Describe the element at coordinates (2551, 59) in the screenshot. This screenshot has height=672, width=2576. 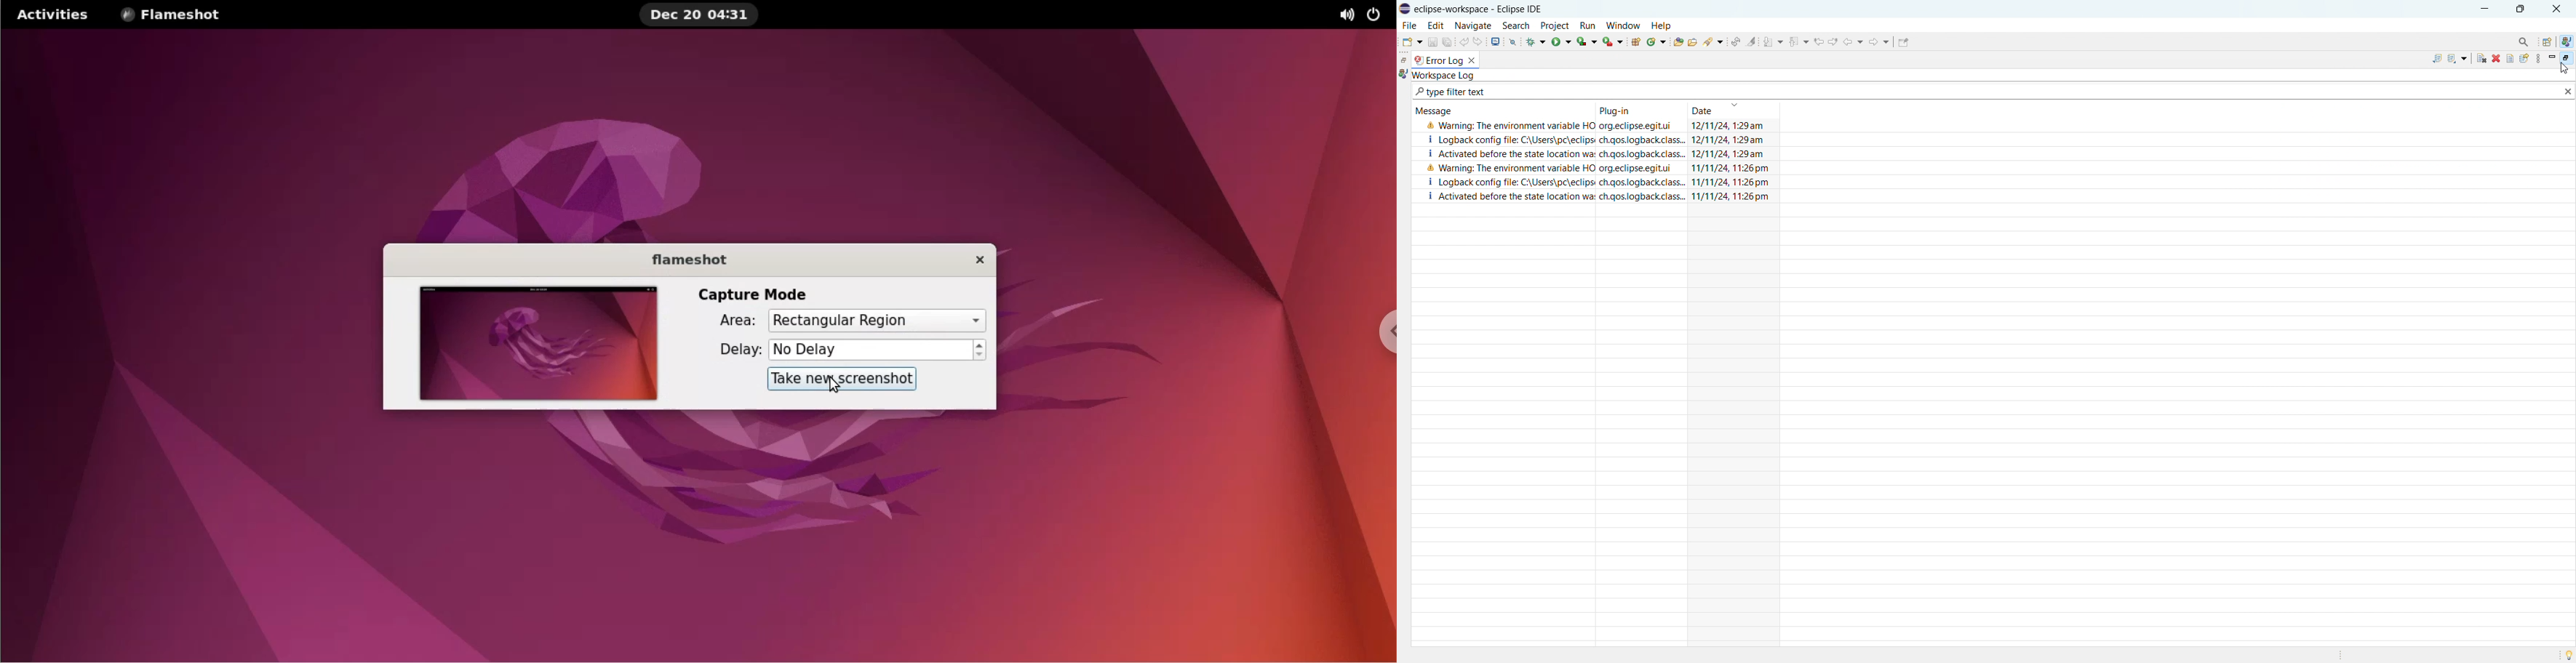
I see `m` at that location.